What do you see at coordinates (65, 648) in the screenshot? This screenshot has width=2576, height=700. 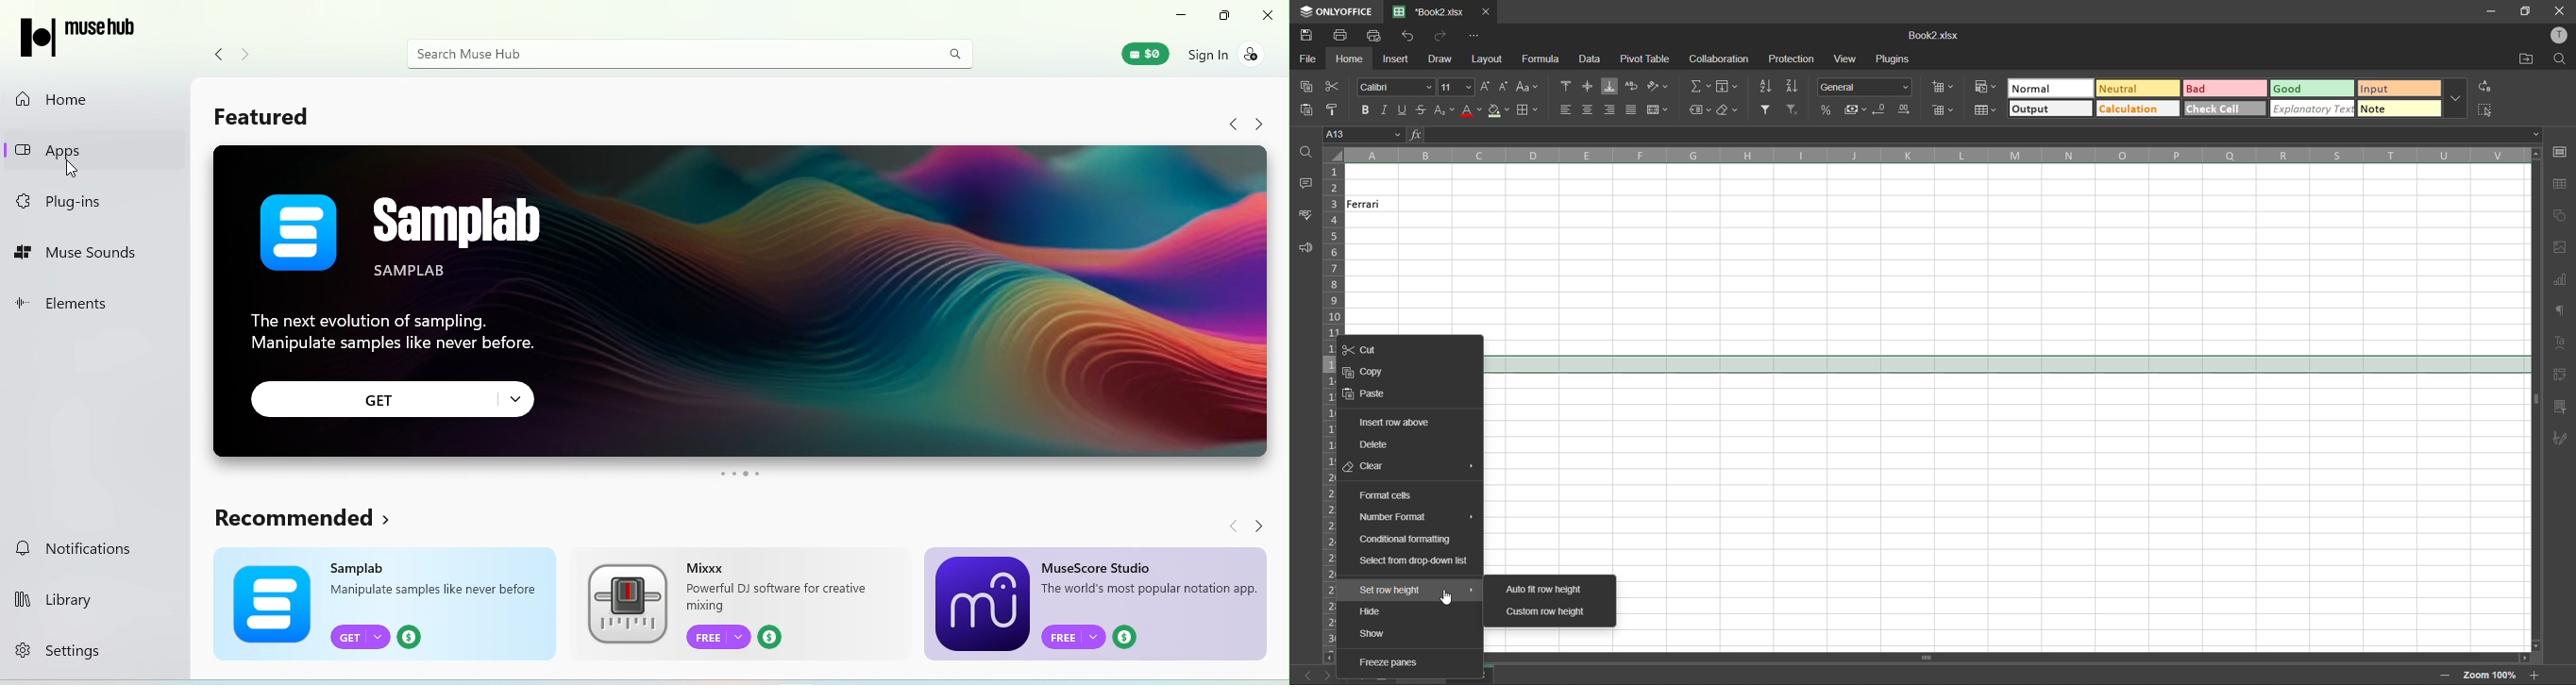 I see `Settings` at bounding box center [65, 648].